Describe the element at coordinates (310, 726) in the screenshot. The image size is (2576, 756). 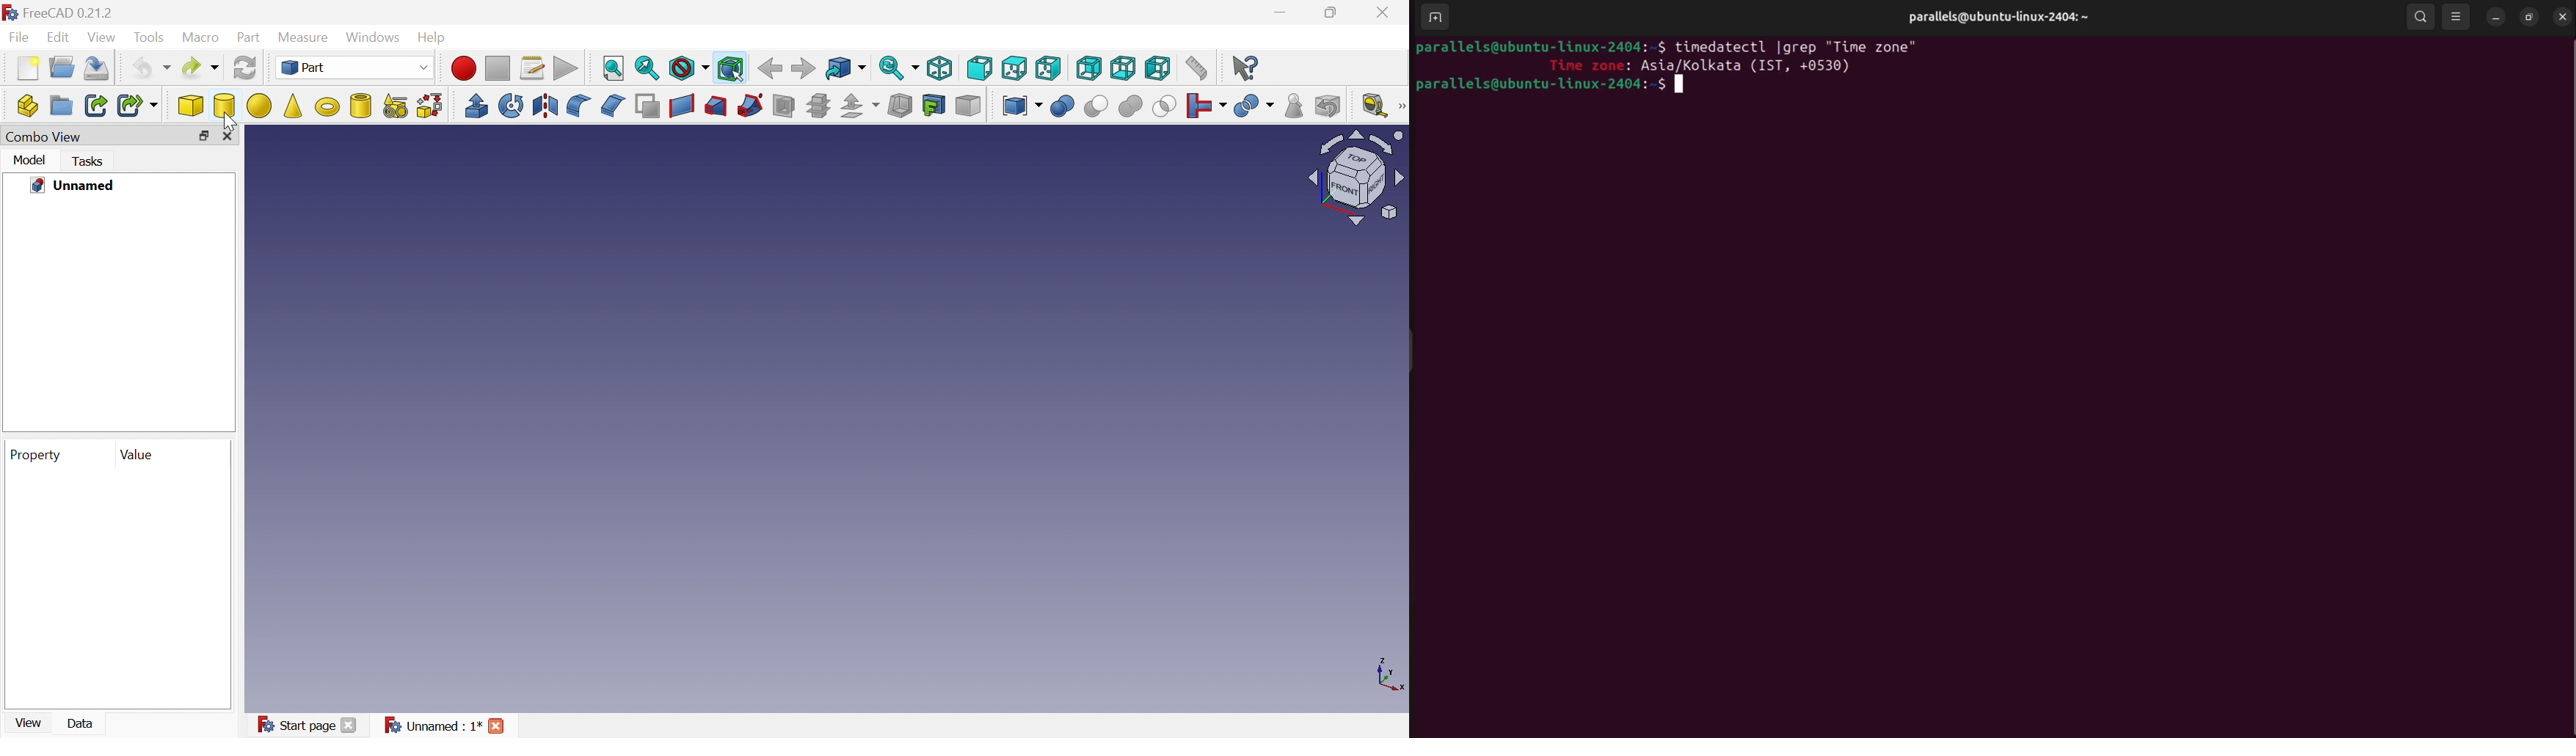
I see `Start page` at that location.